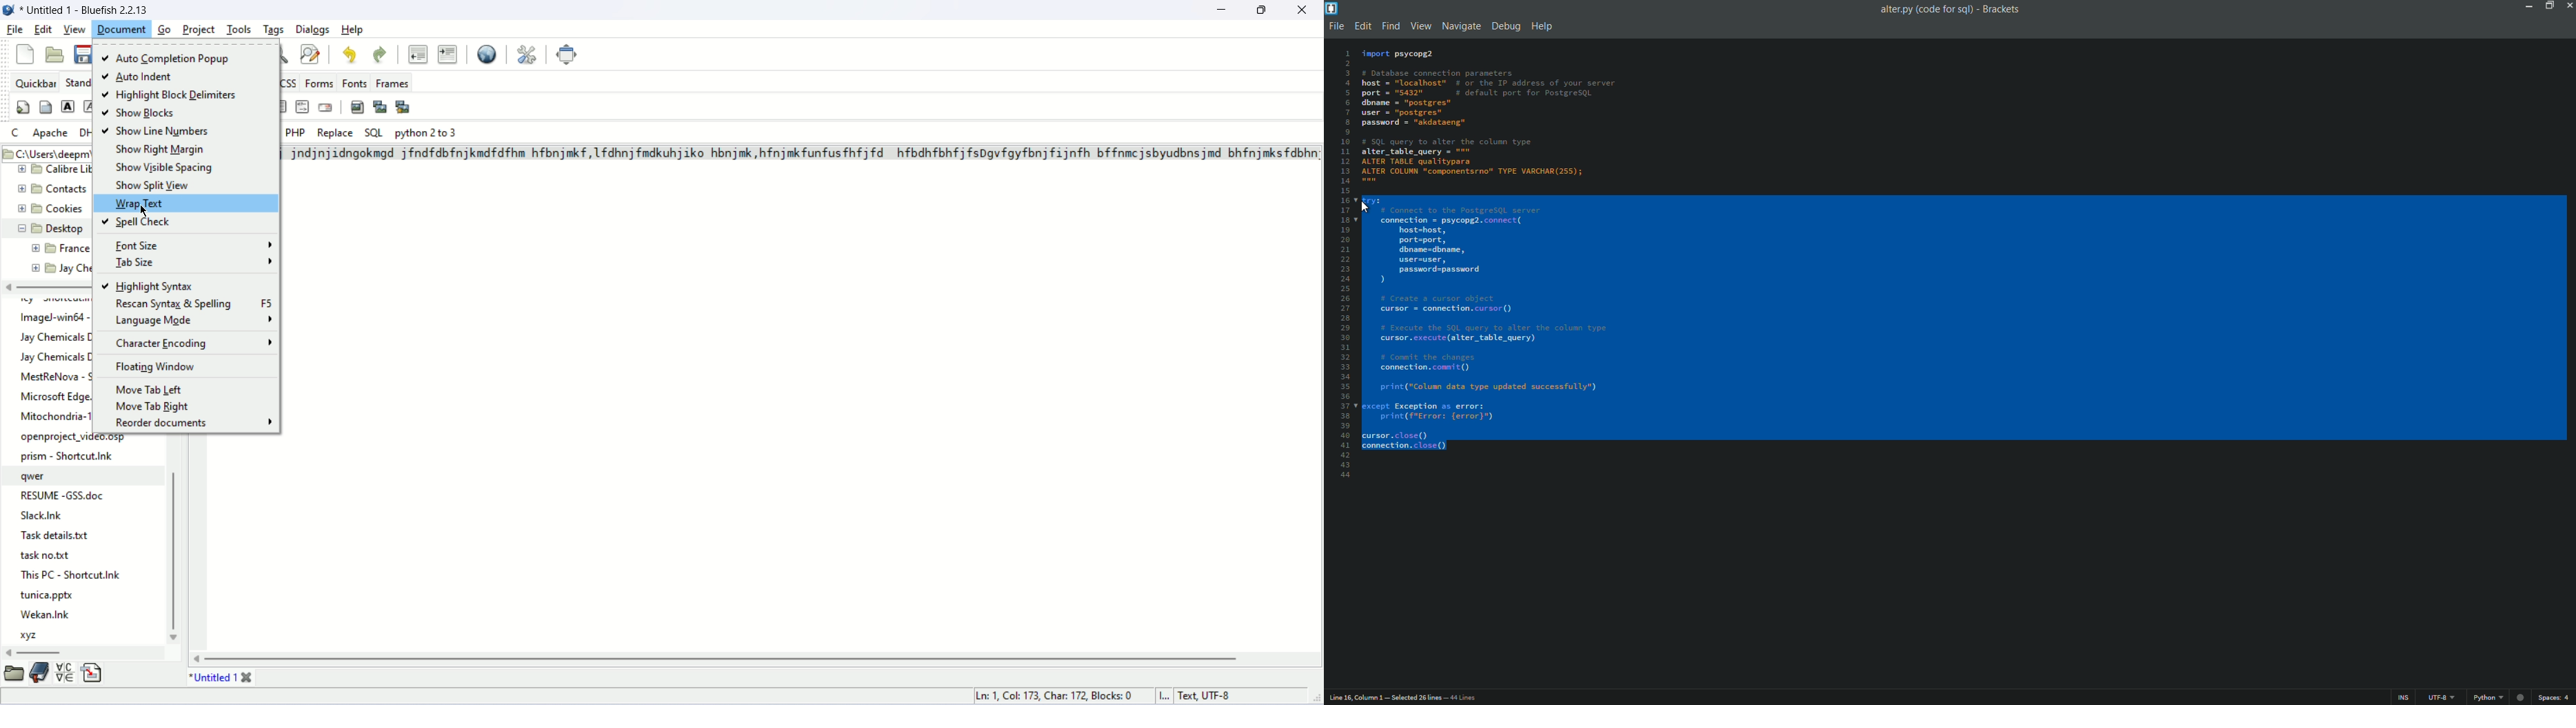  I want to click on maximize, so click(2547, 5).